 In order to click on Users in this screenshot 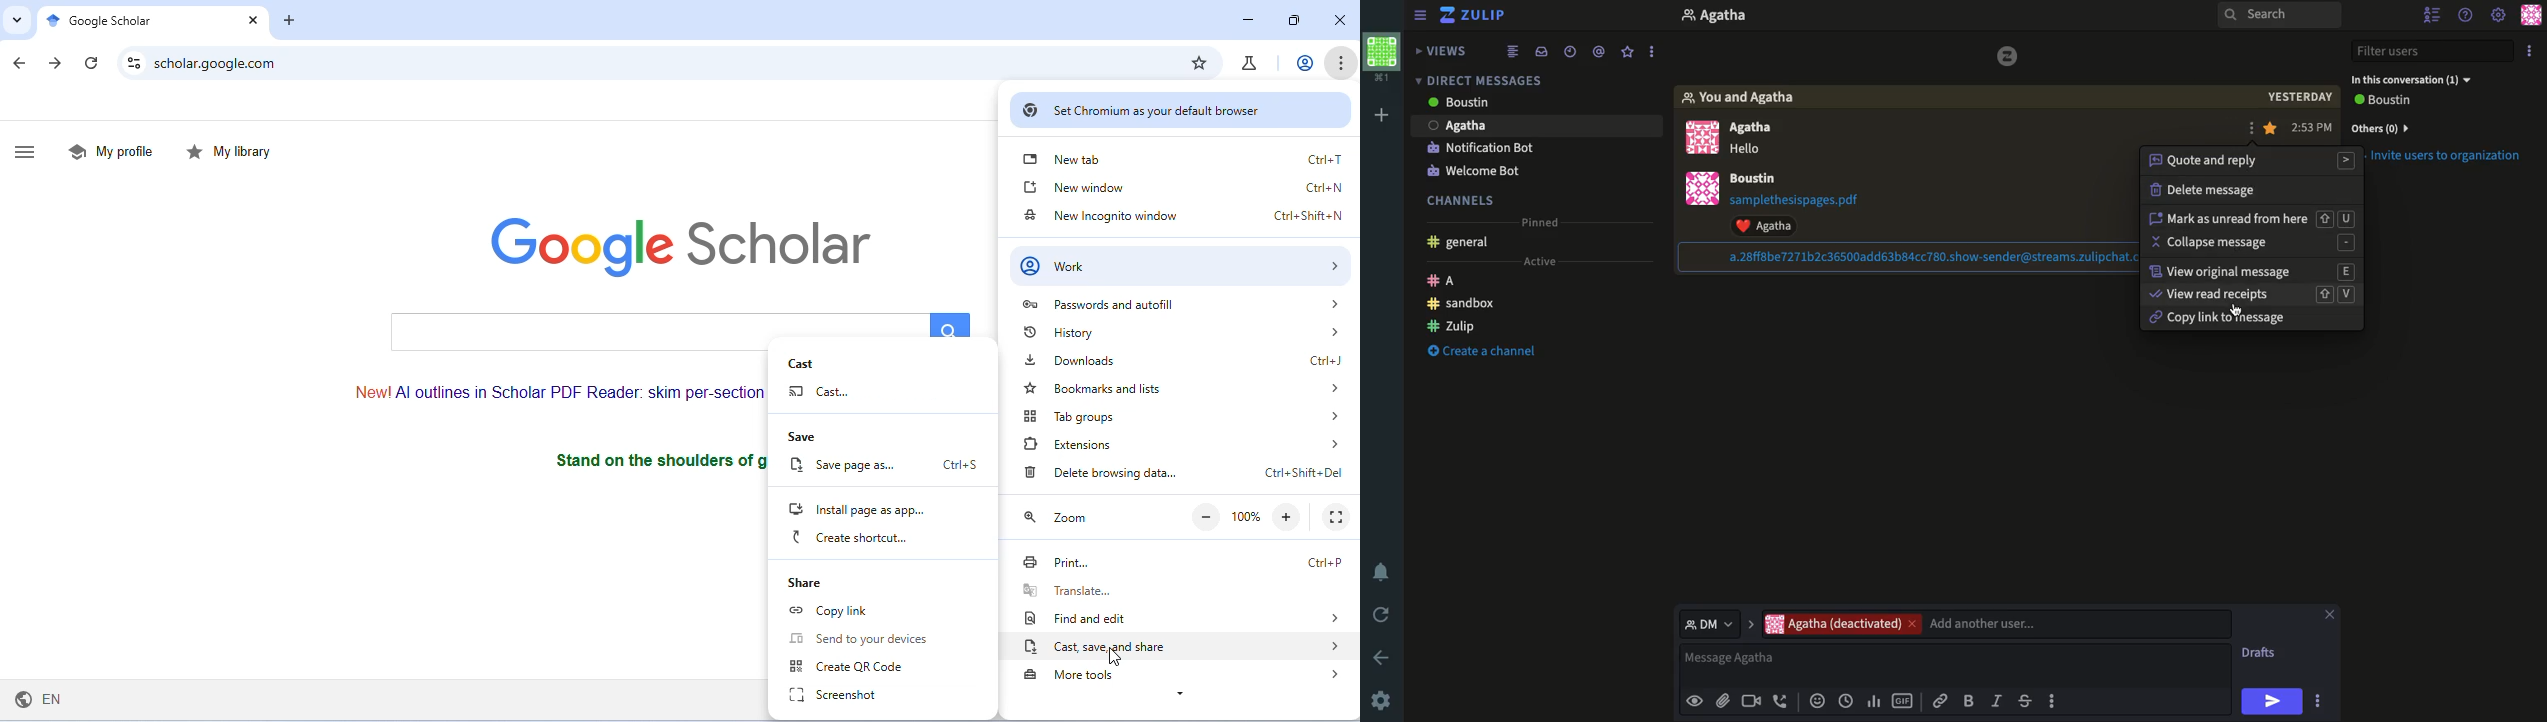, I will do `click(1996, 624)`.